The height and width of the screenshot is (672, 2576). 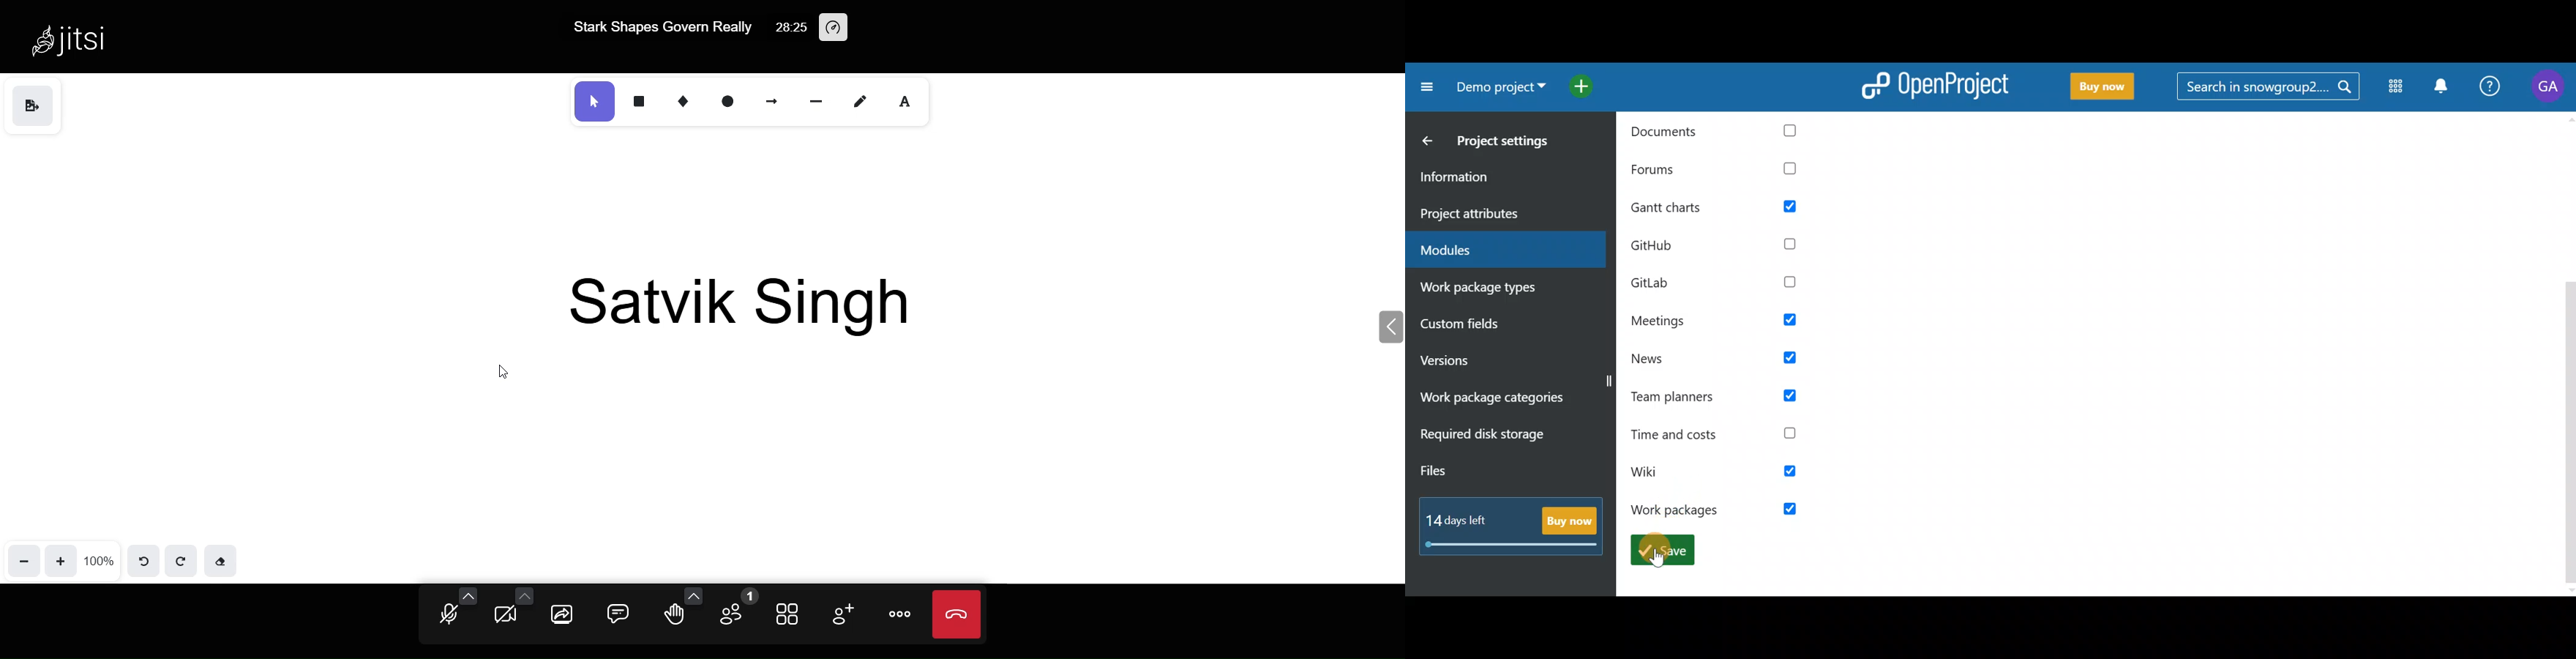 I want to click on Project name, so click(x=1498, y=87).